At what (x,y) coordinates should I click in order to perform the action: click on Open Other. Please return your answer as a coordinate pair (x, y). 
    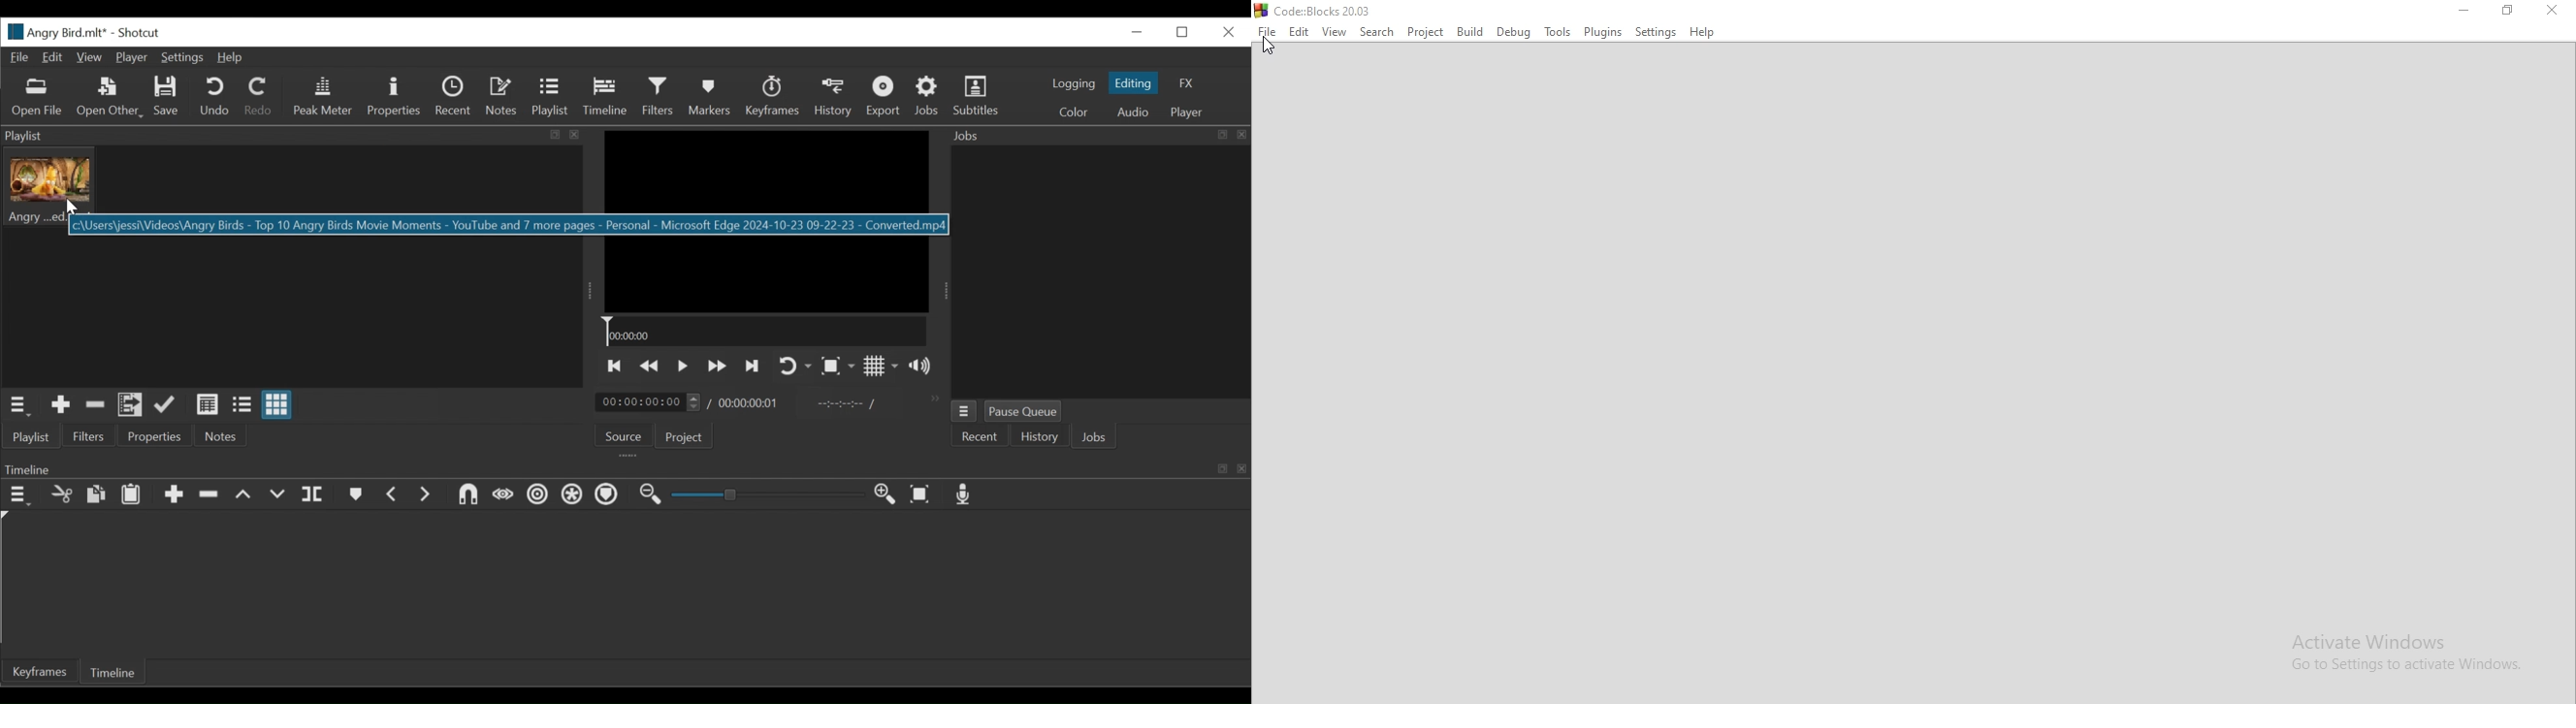
    Looking at the image, I should click on (109, 96).